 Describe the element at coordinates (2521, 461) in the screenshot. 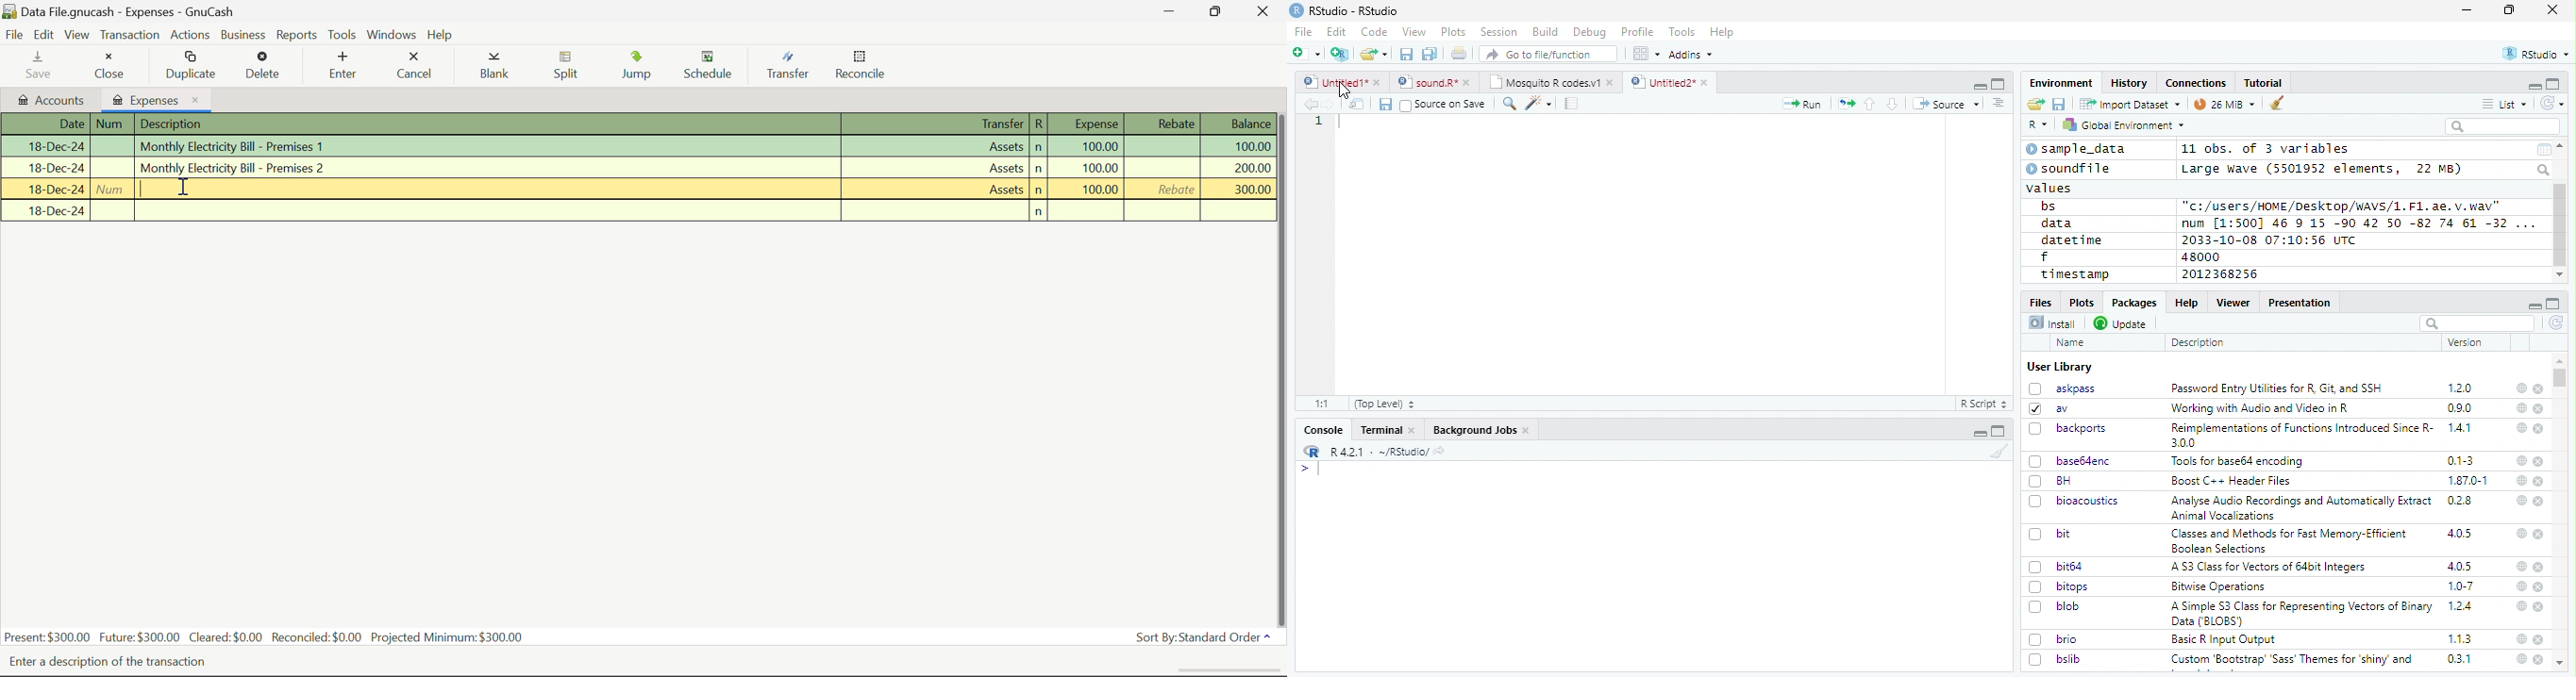

I see `help` at that location.